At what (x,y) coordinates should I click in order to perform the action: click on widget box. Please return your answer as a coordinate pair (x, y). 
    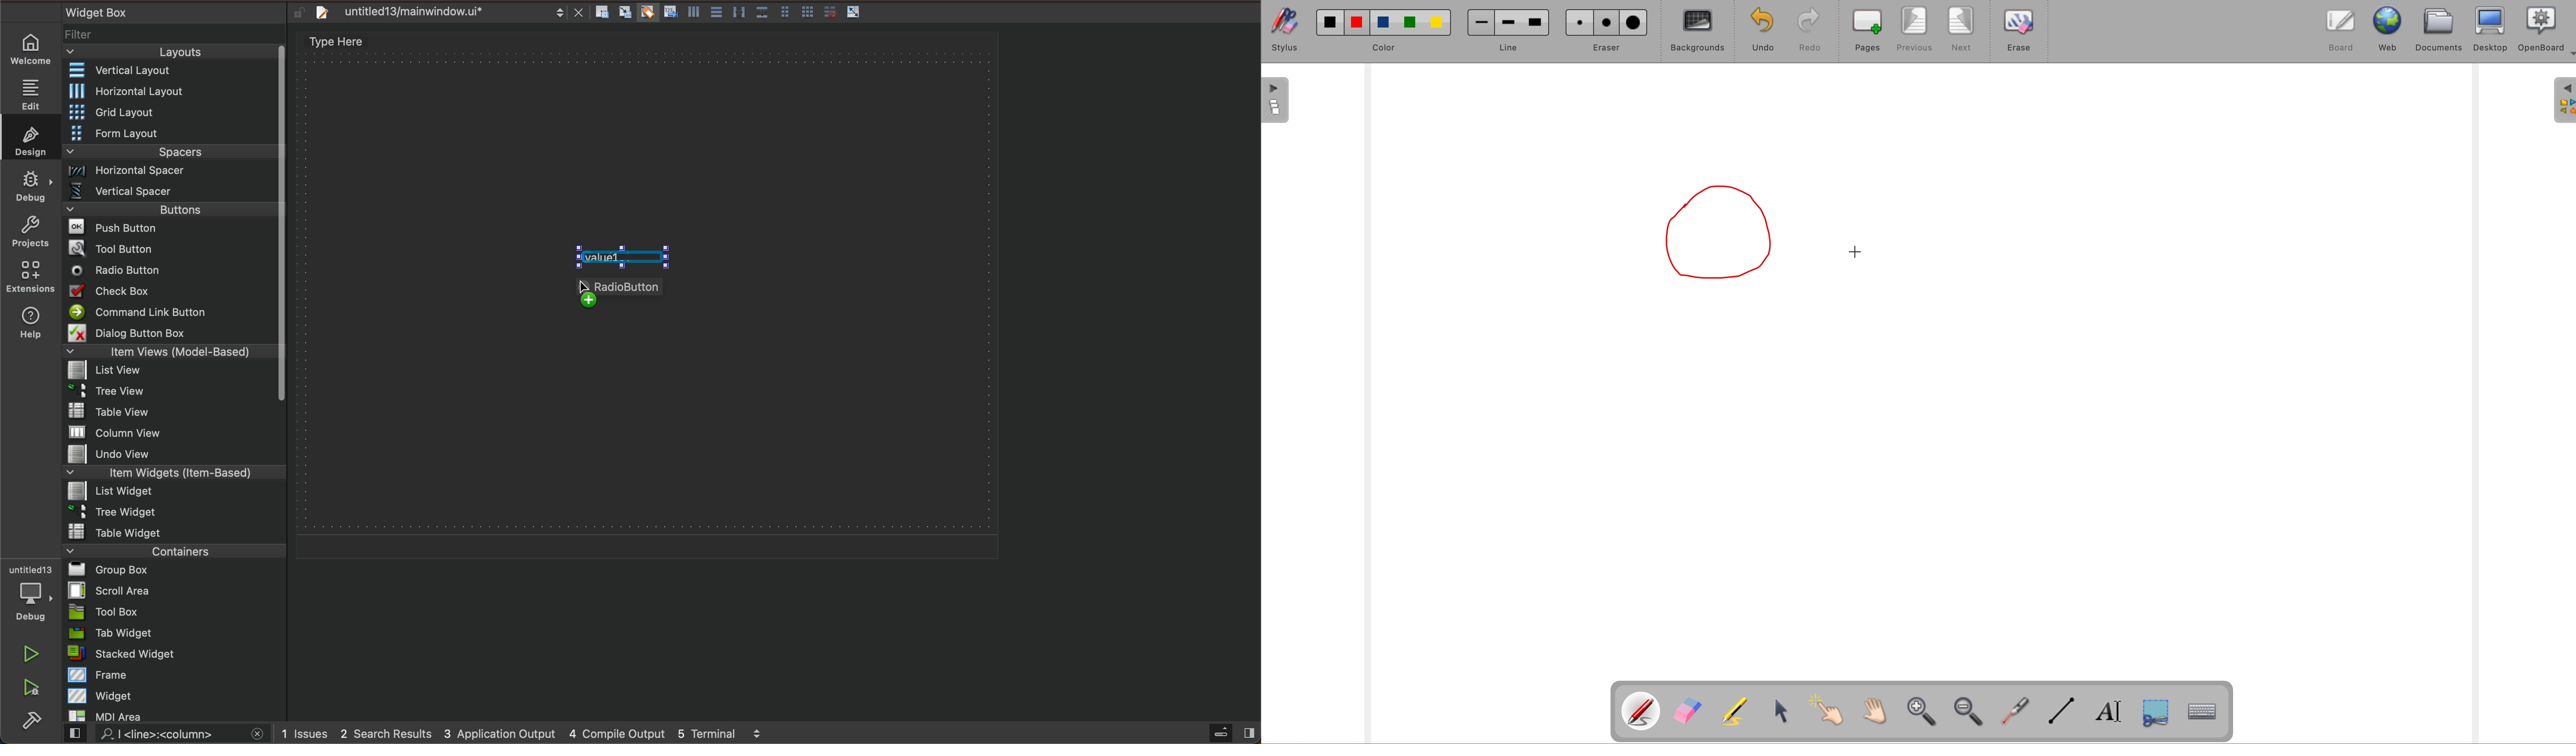
    Looking at the image, I should click on (160, 12).